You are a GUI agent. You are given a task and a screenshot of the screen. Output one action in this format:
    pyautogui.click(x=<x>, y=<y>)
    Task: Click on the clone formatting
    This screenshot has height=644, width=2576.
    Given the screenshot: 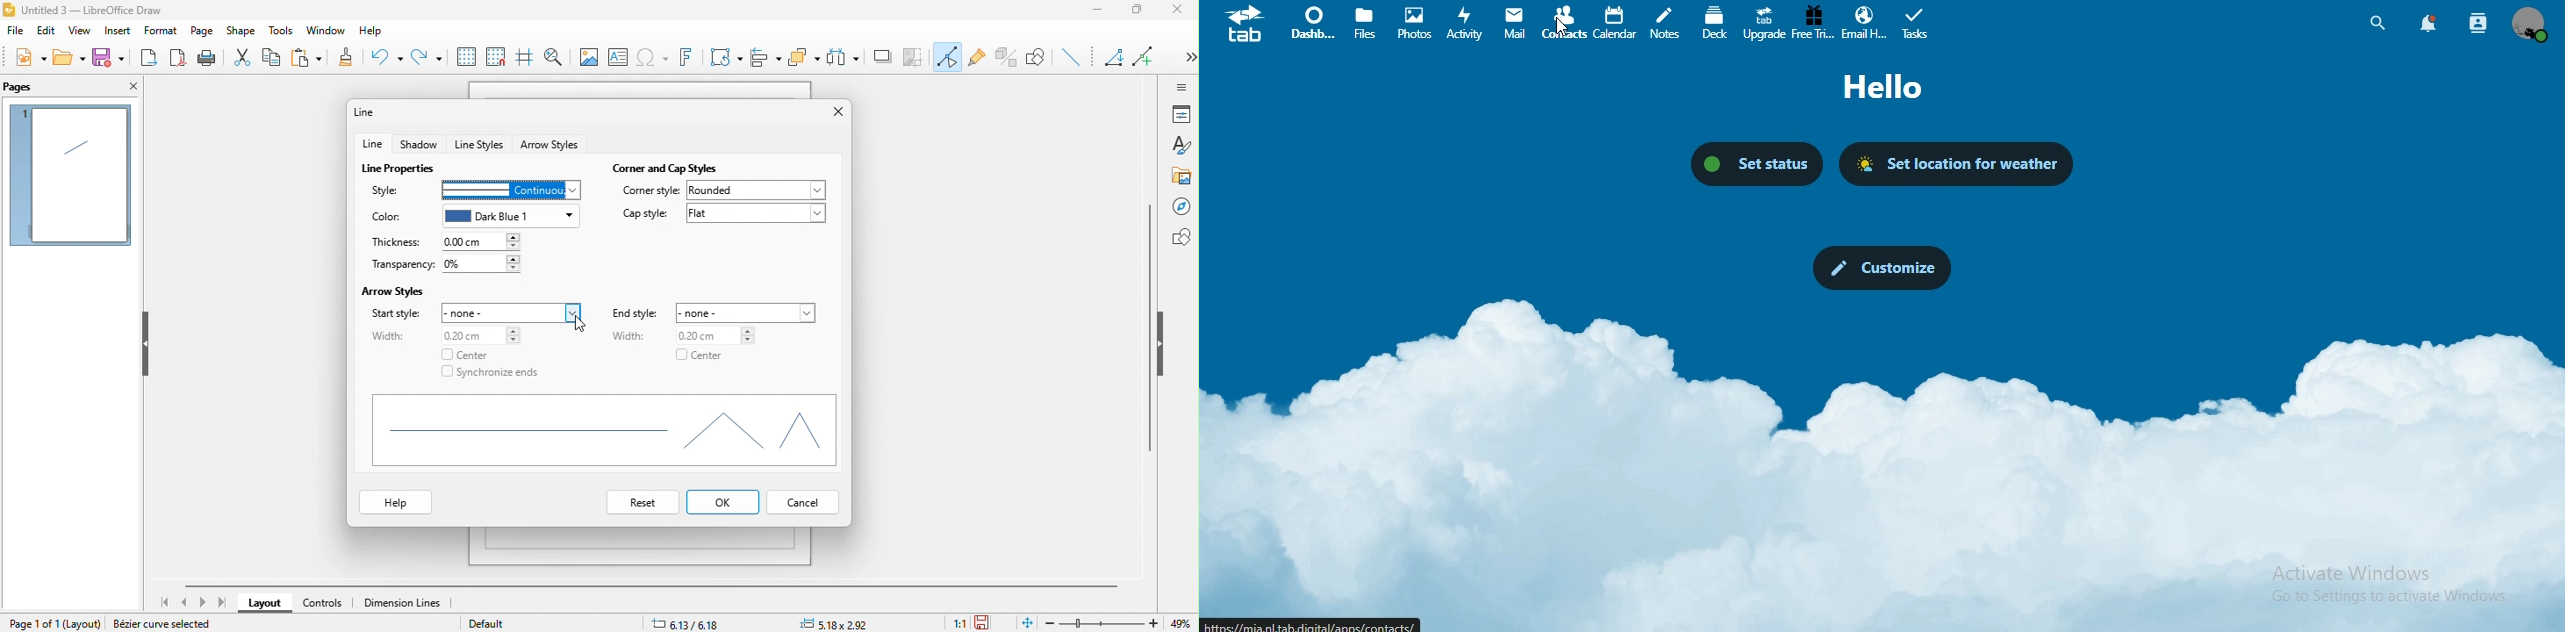 What is the action you would take?
    pyautogui.click(x=352, y=59)
    